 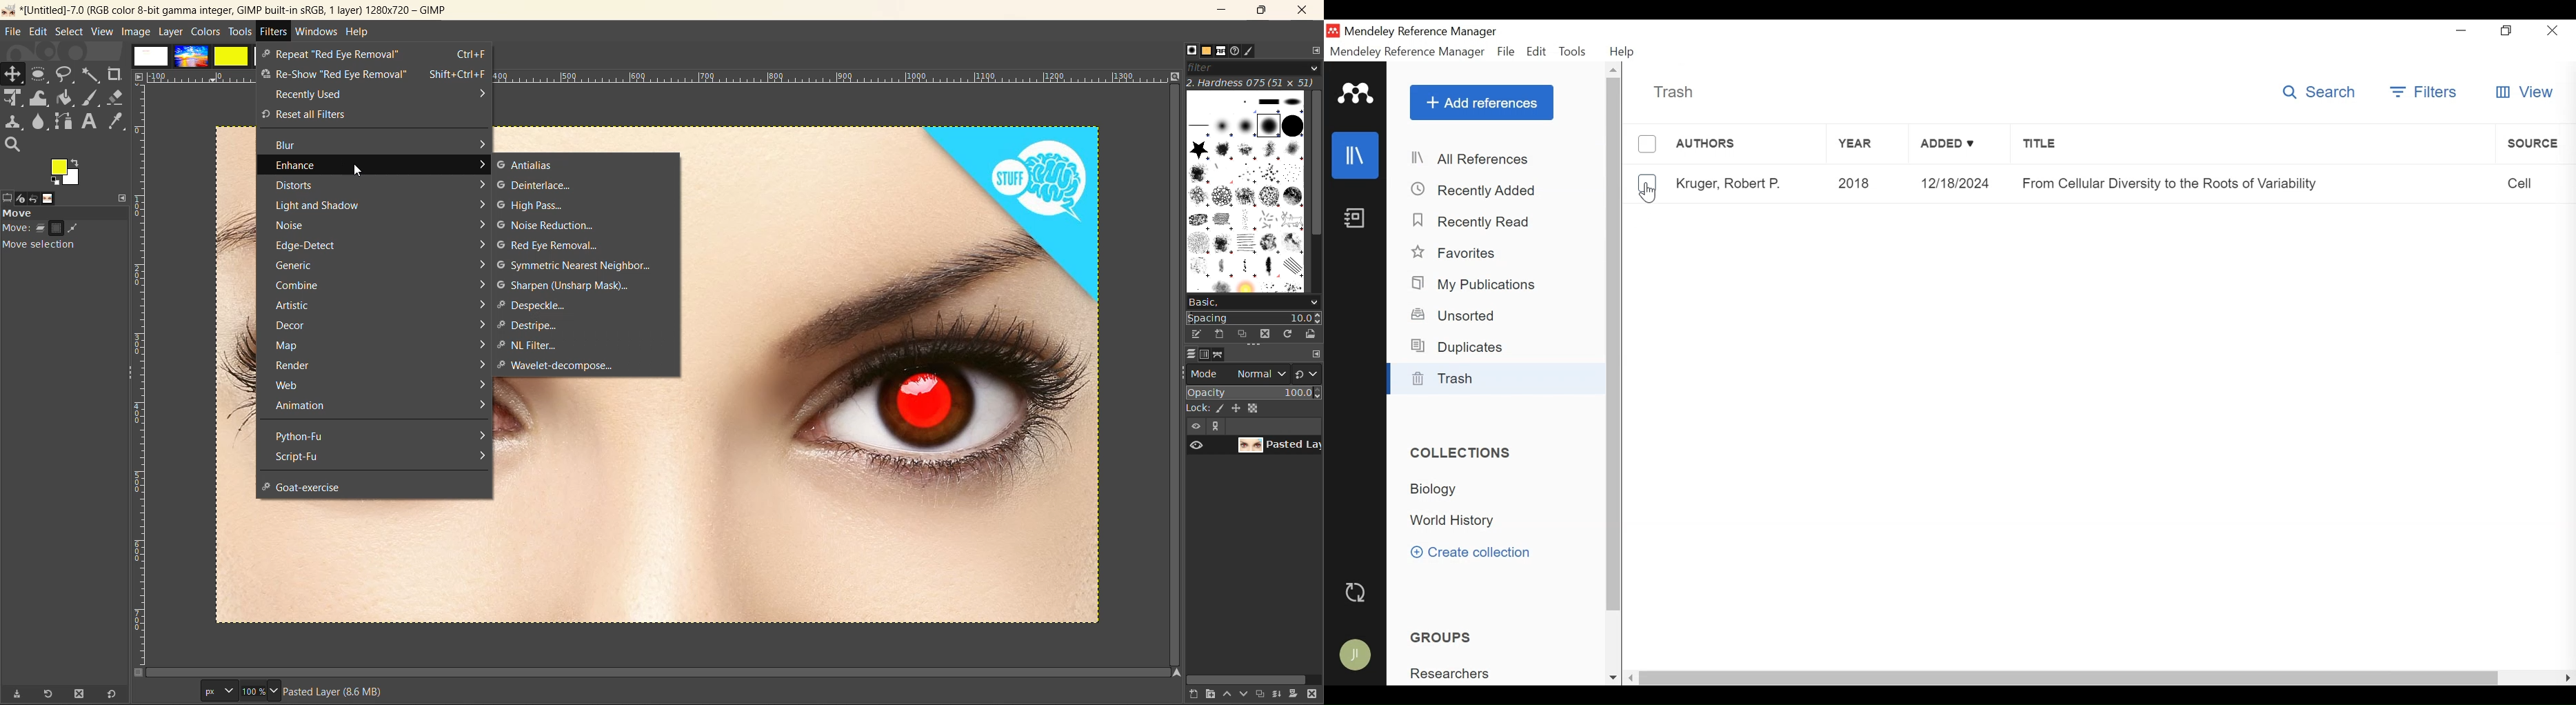 I want to click on Mendeley Logo, so click(x=1355, y=93).